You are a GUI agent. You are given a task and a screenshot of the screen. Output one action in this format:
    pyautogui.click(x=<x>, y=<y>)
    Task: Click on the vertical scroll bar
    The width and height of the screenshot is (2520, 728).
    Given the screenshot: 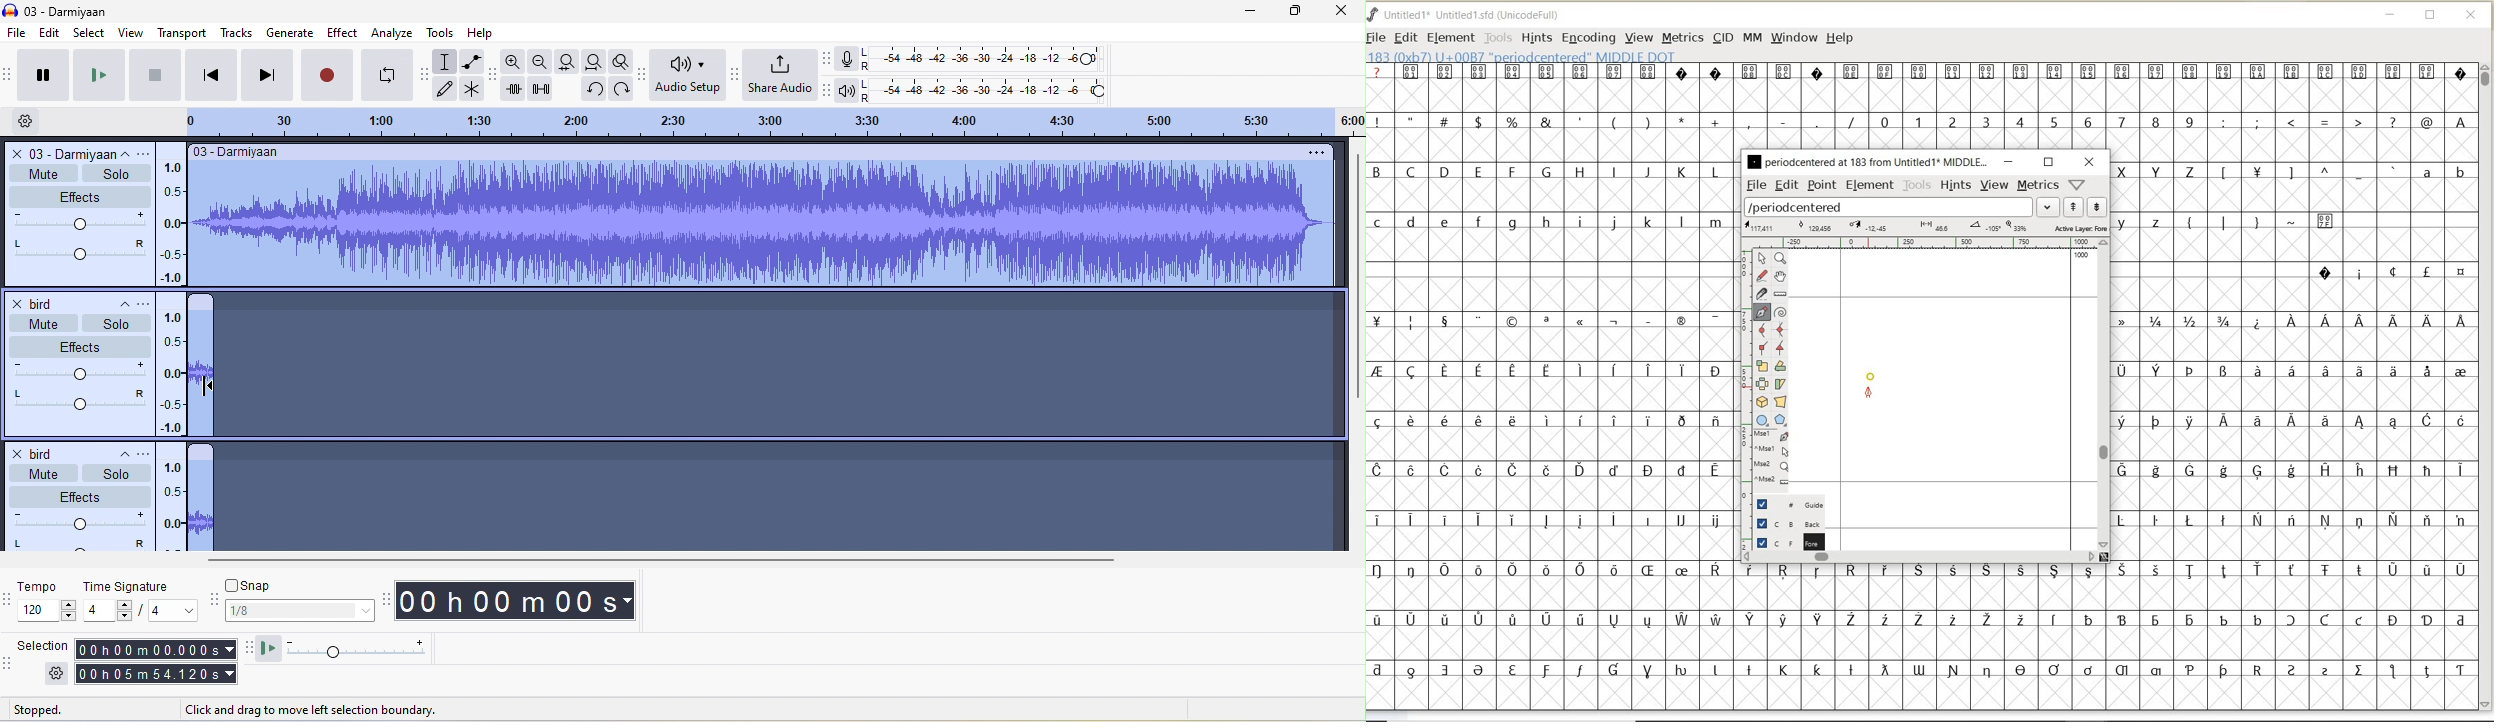 What is the action you would take?
    pyautogui.click(x=1355, y=280)
    